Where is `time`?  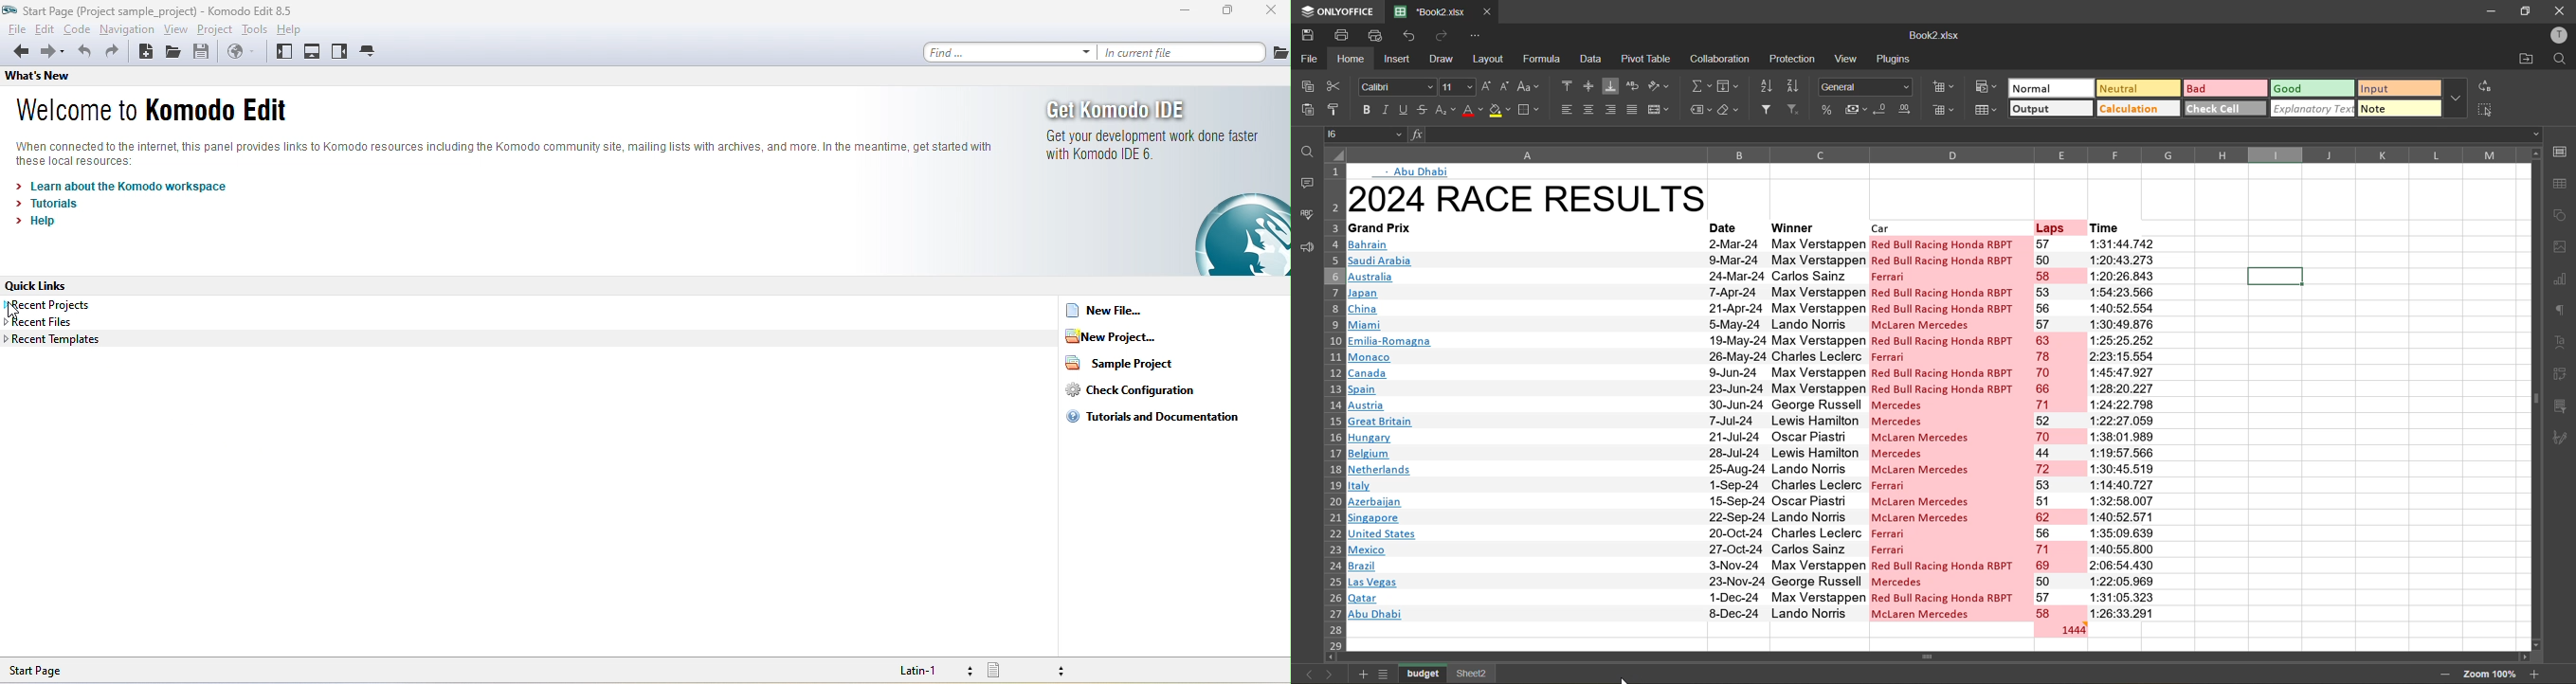 time is located at coordinates (2120, 427).